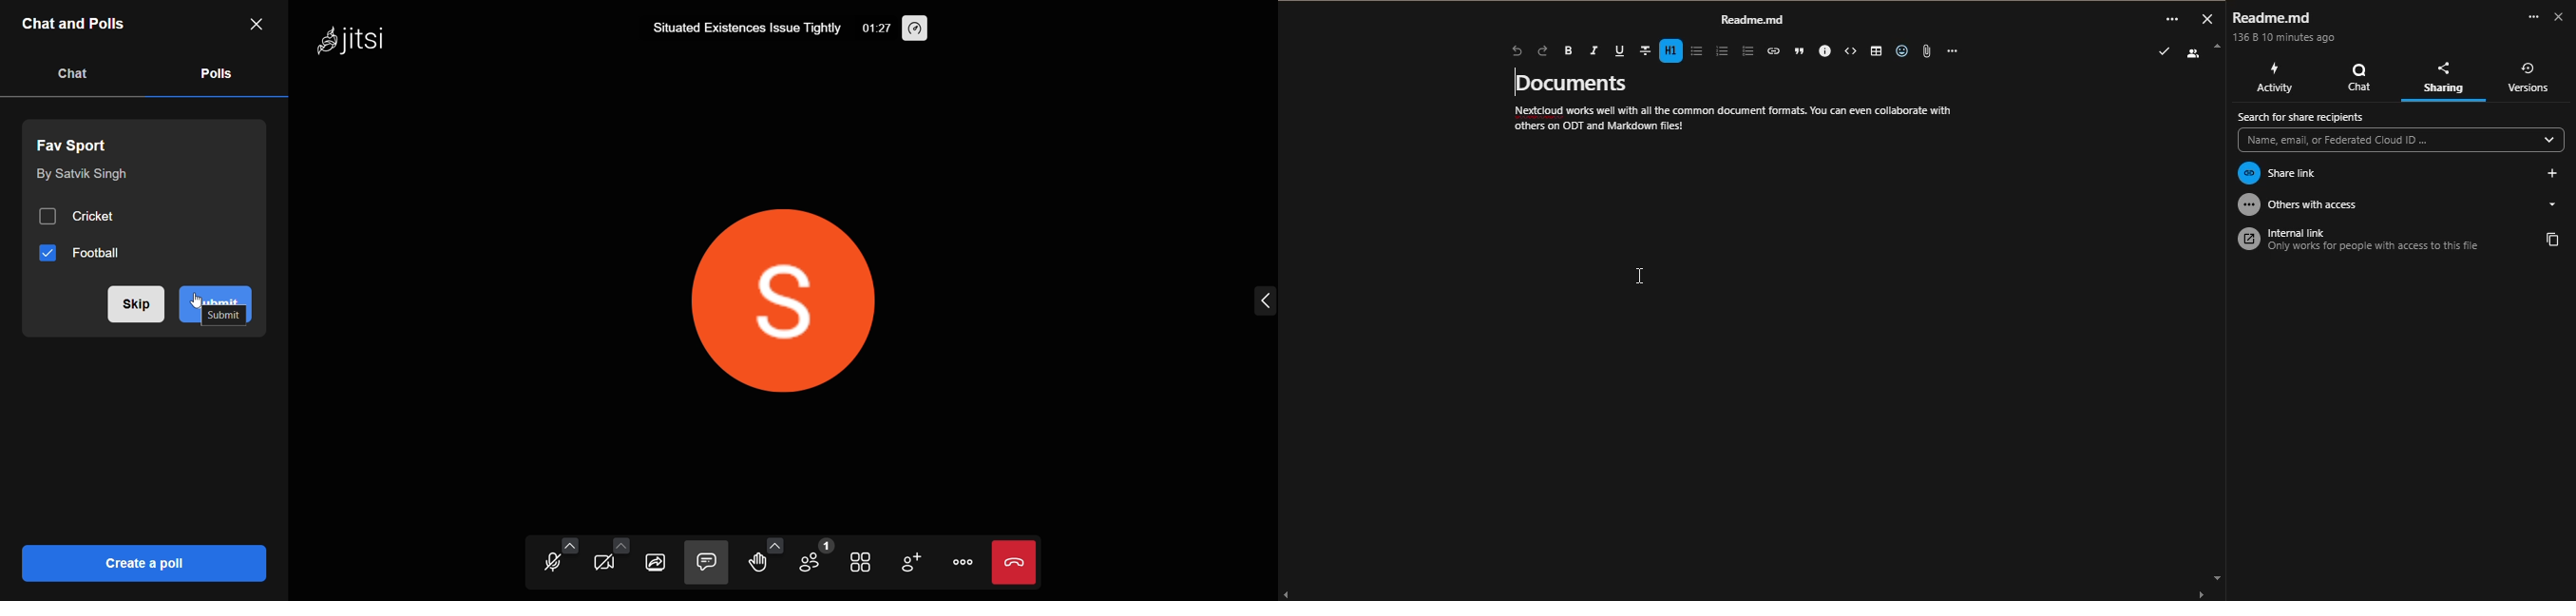 This screenshot has height=616, width=2576. What do you see at coordinates (354, 42) in the screenshot?
I see `Jitsi` at bounding box center [354, 42].